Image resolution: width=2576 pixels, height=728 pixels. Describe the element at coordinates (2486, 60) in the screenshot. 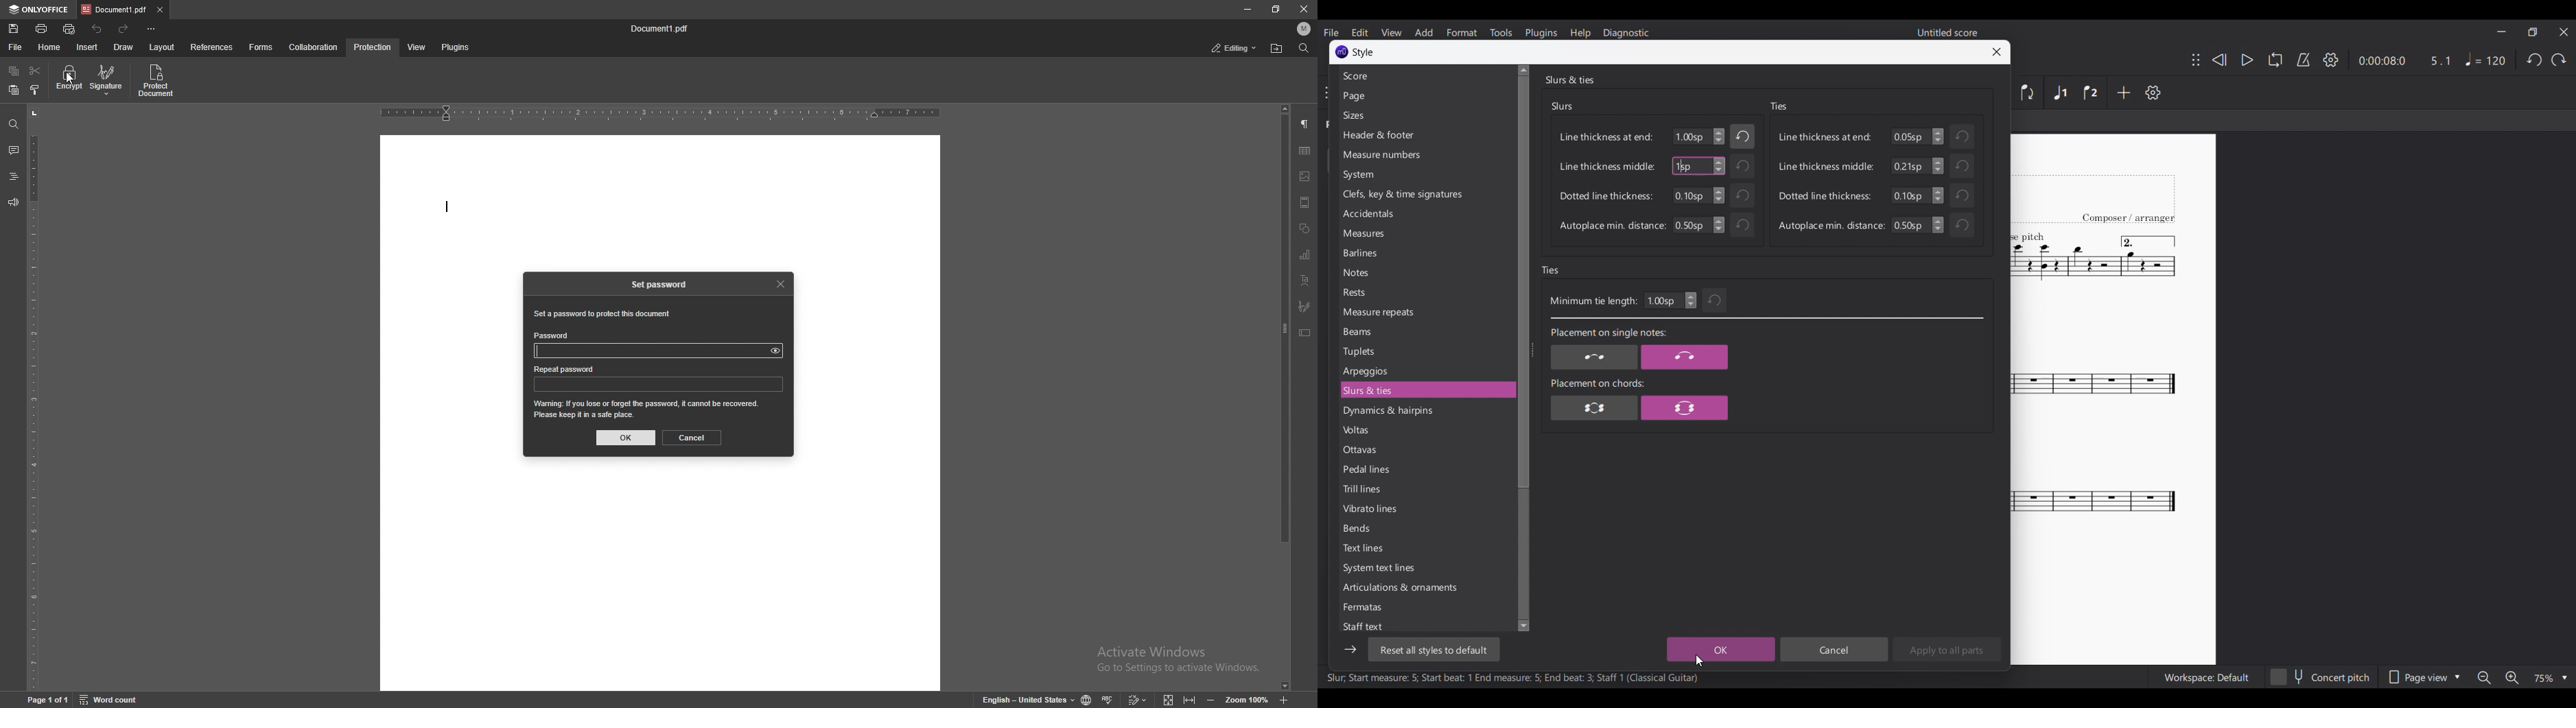

I see `Tempo` at that location.